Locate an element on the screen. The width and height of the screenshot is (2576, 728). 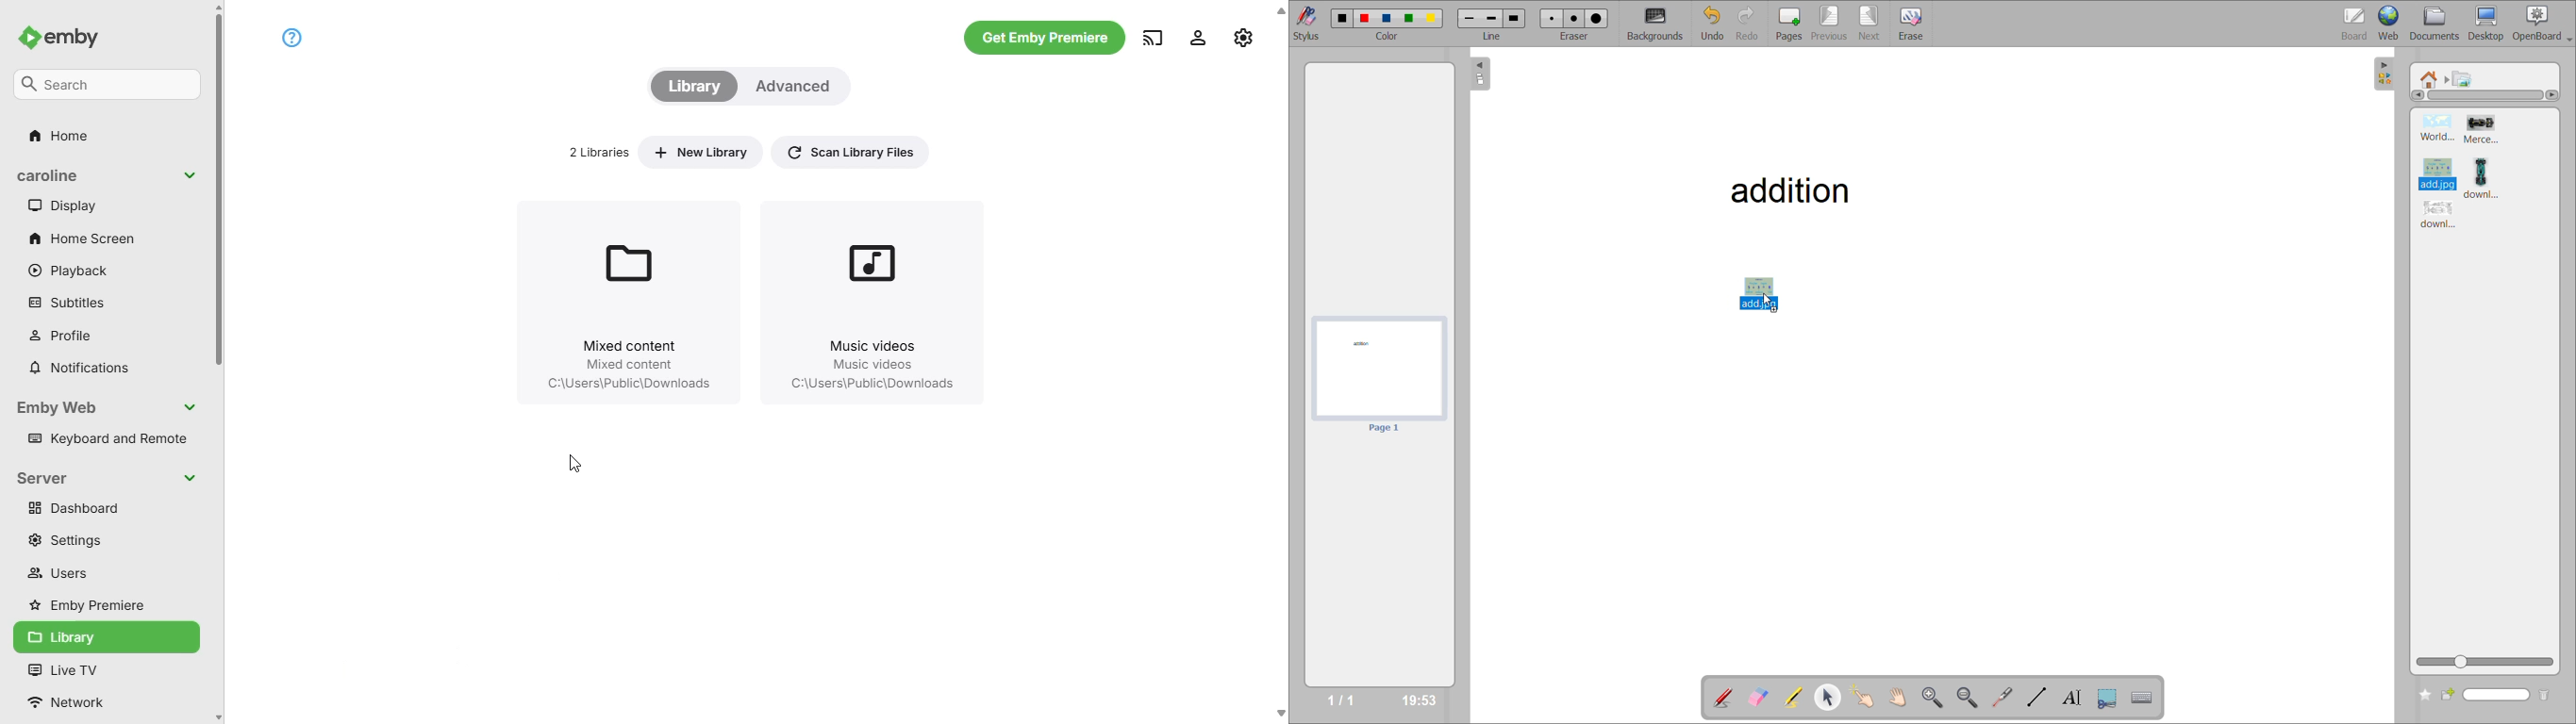
desktop is located at coordinates (2490, 23).